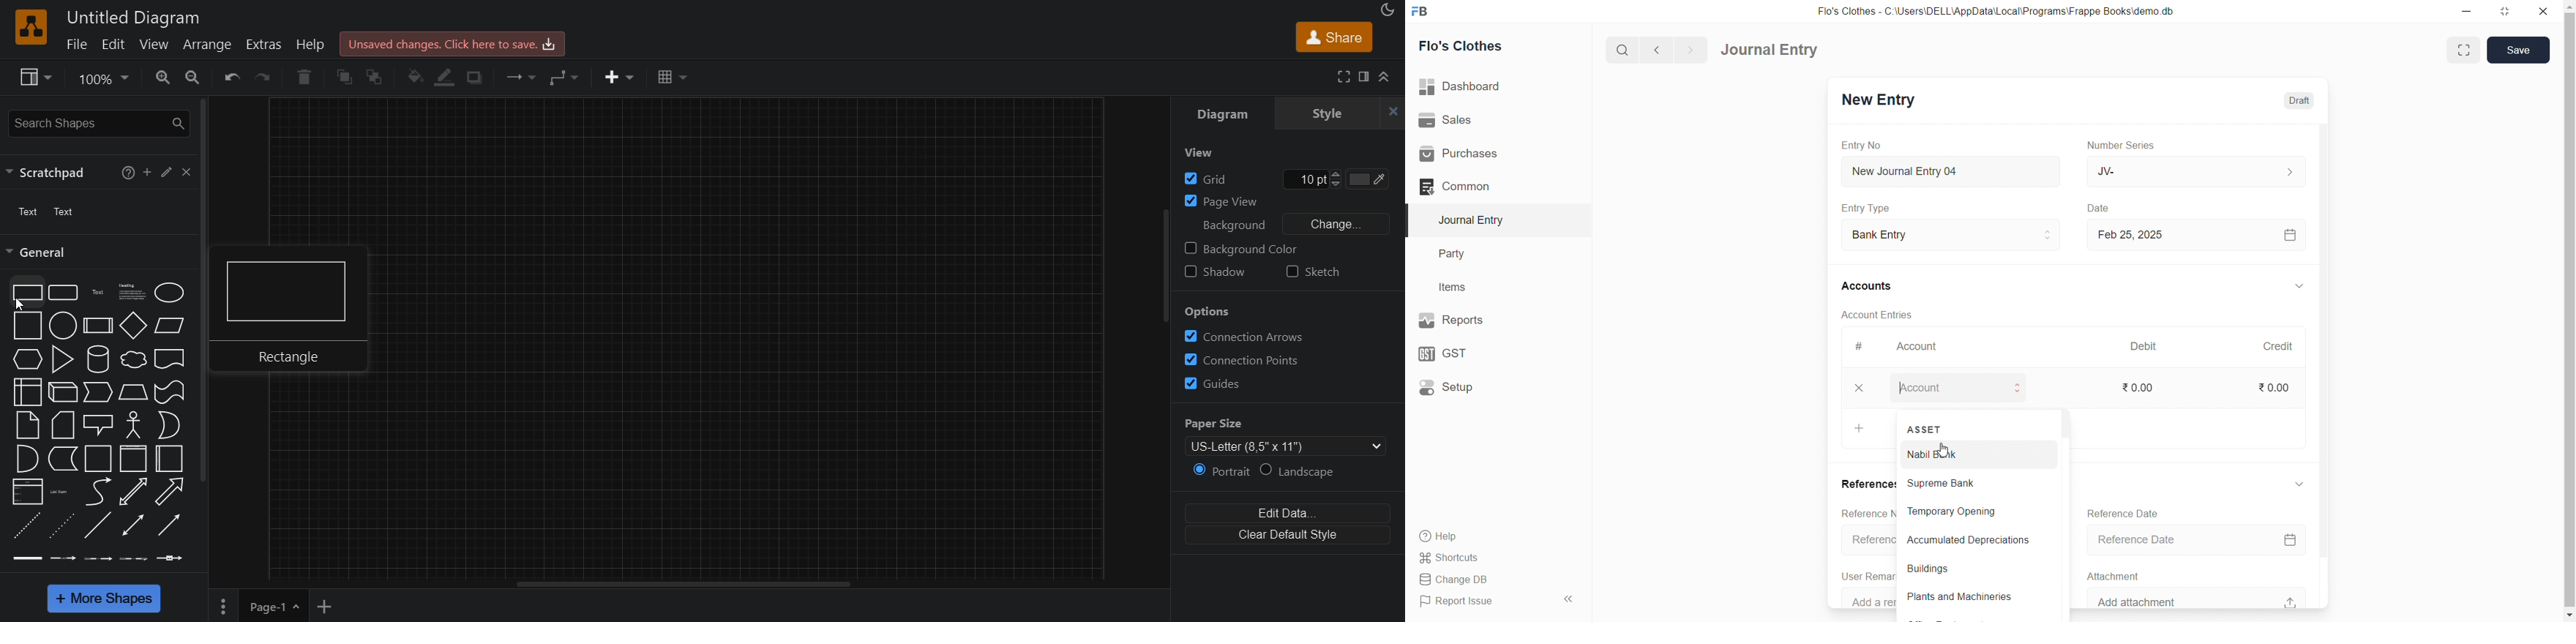 This screenshot has height=644, width=2576. I want to click on Reference Number, so click(1866, 540).